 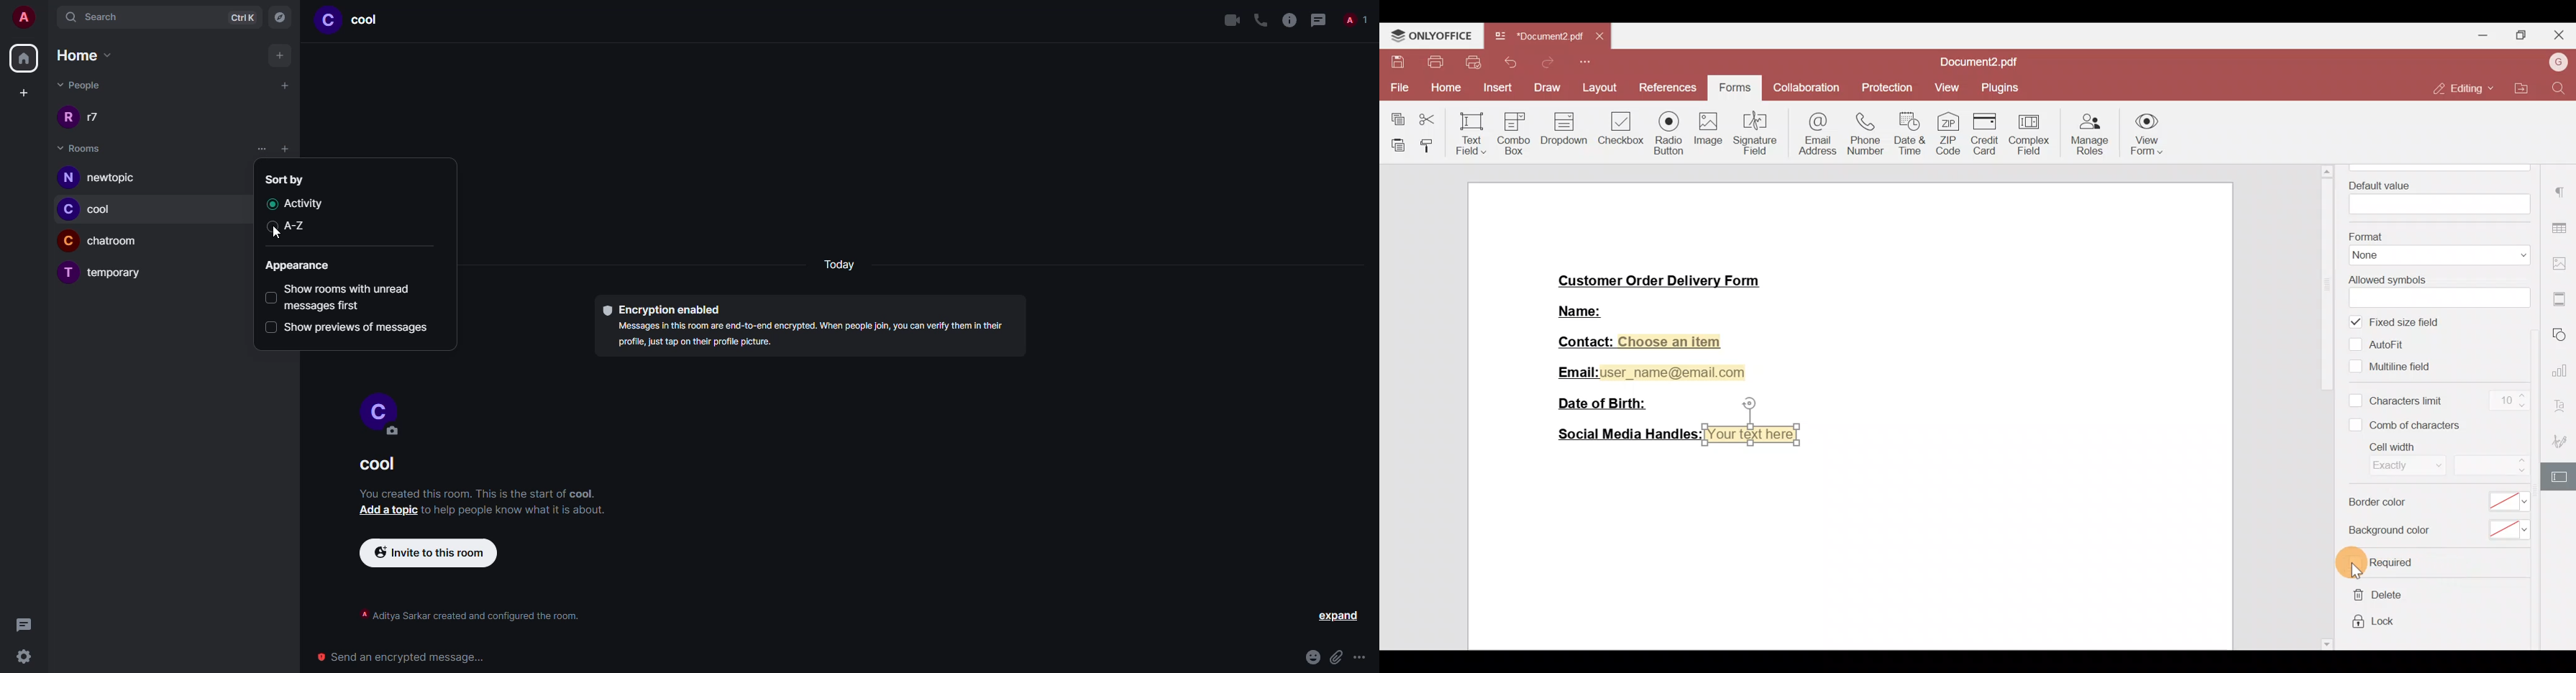 I want to click on Manage roles, so click(x=2091, y=132).